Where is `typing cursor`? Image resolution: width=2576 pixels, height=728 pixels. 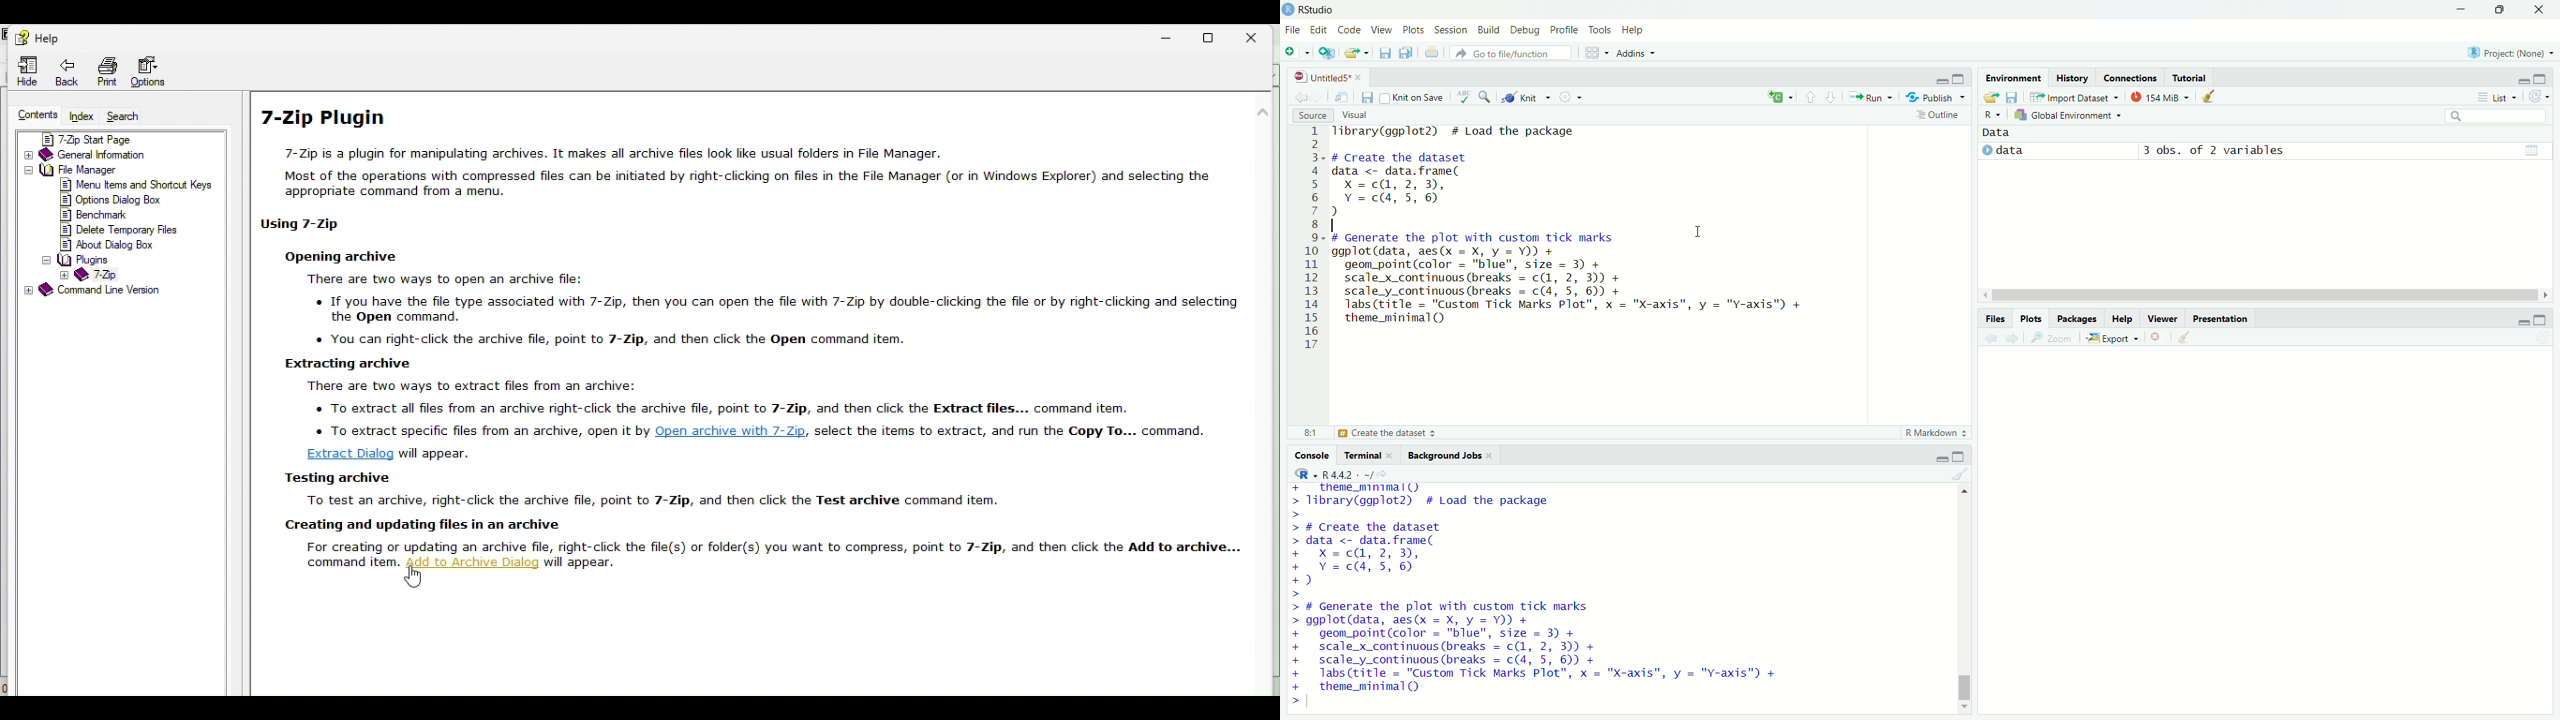
typing cursor is located at coordinates (1313, 703).